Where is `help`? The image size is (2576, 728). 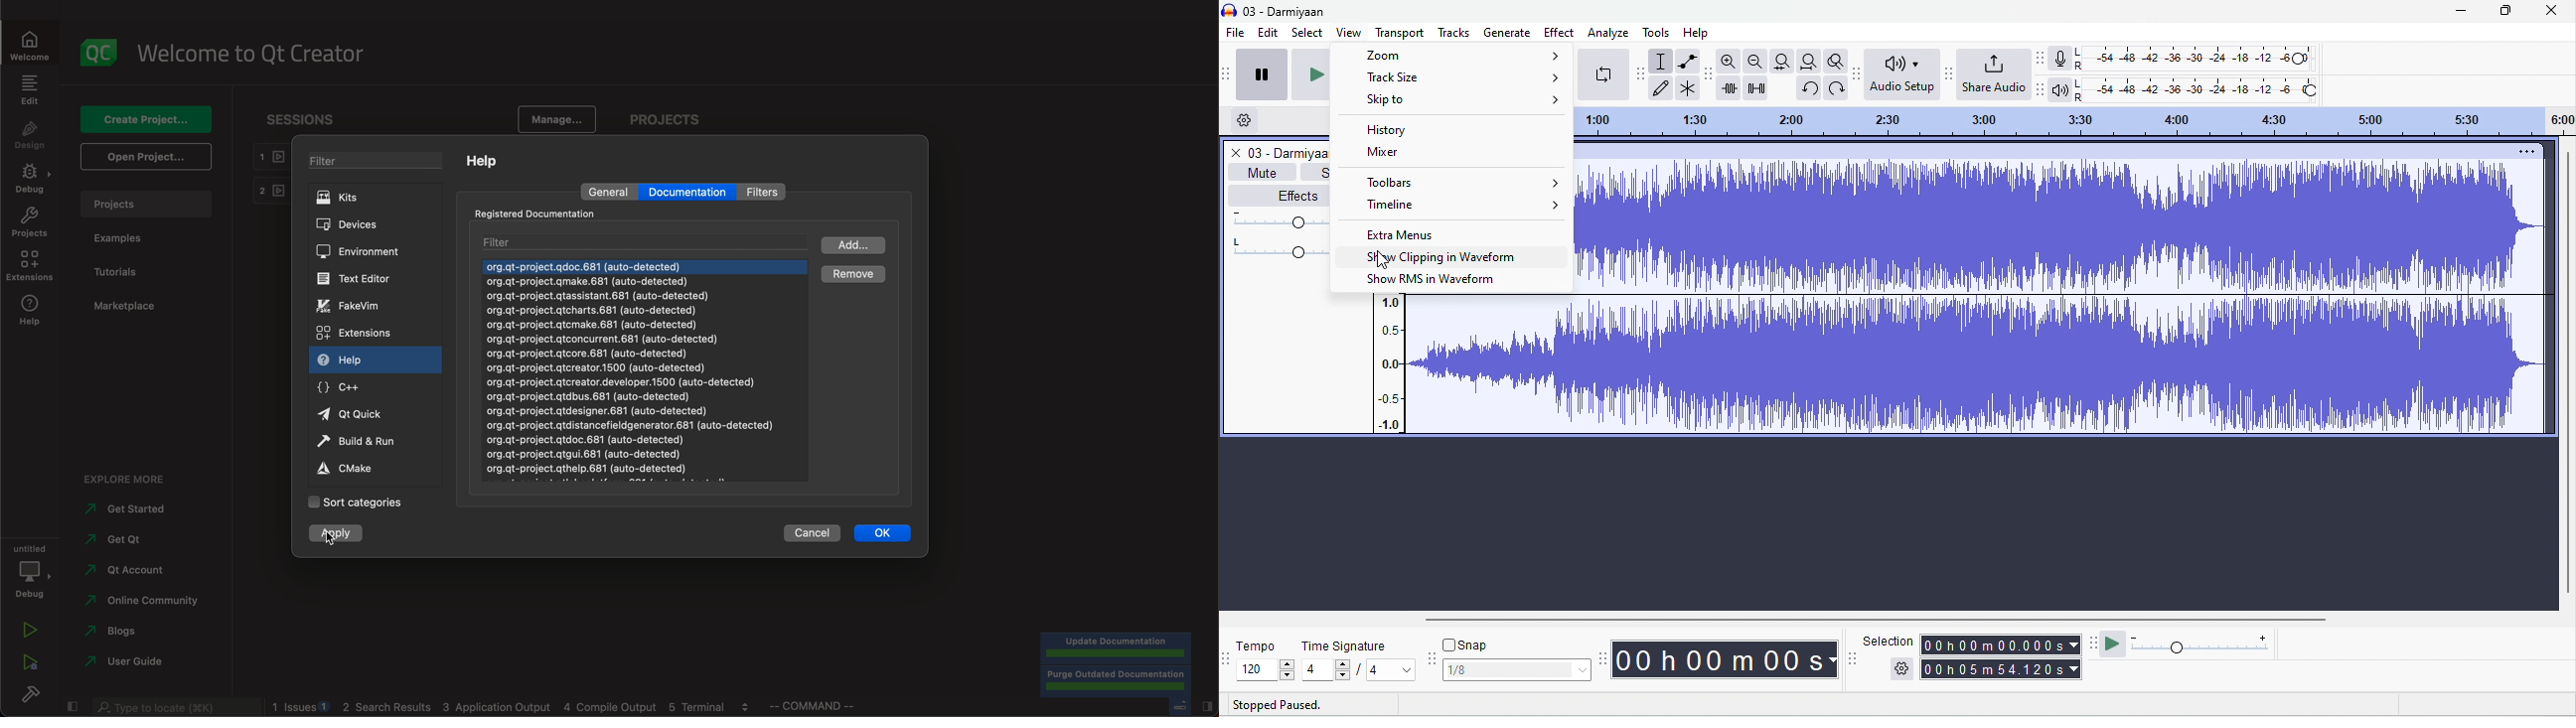
help is located at coordinates (352, 360).